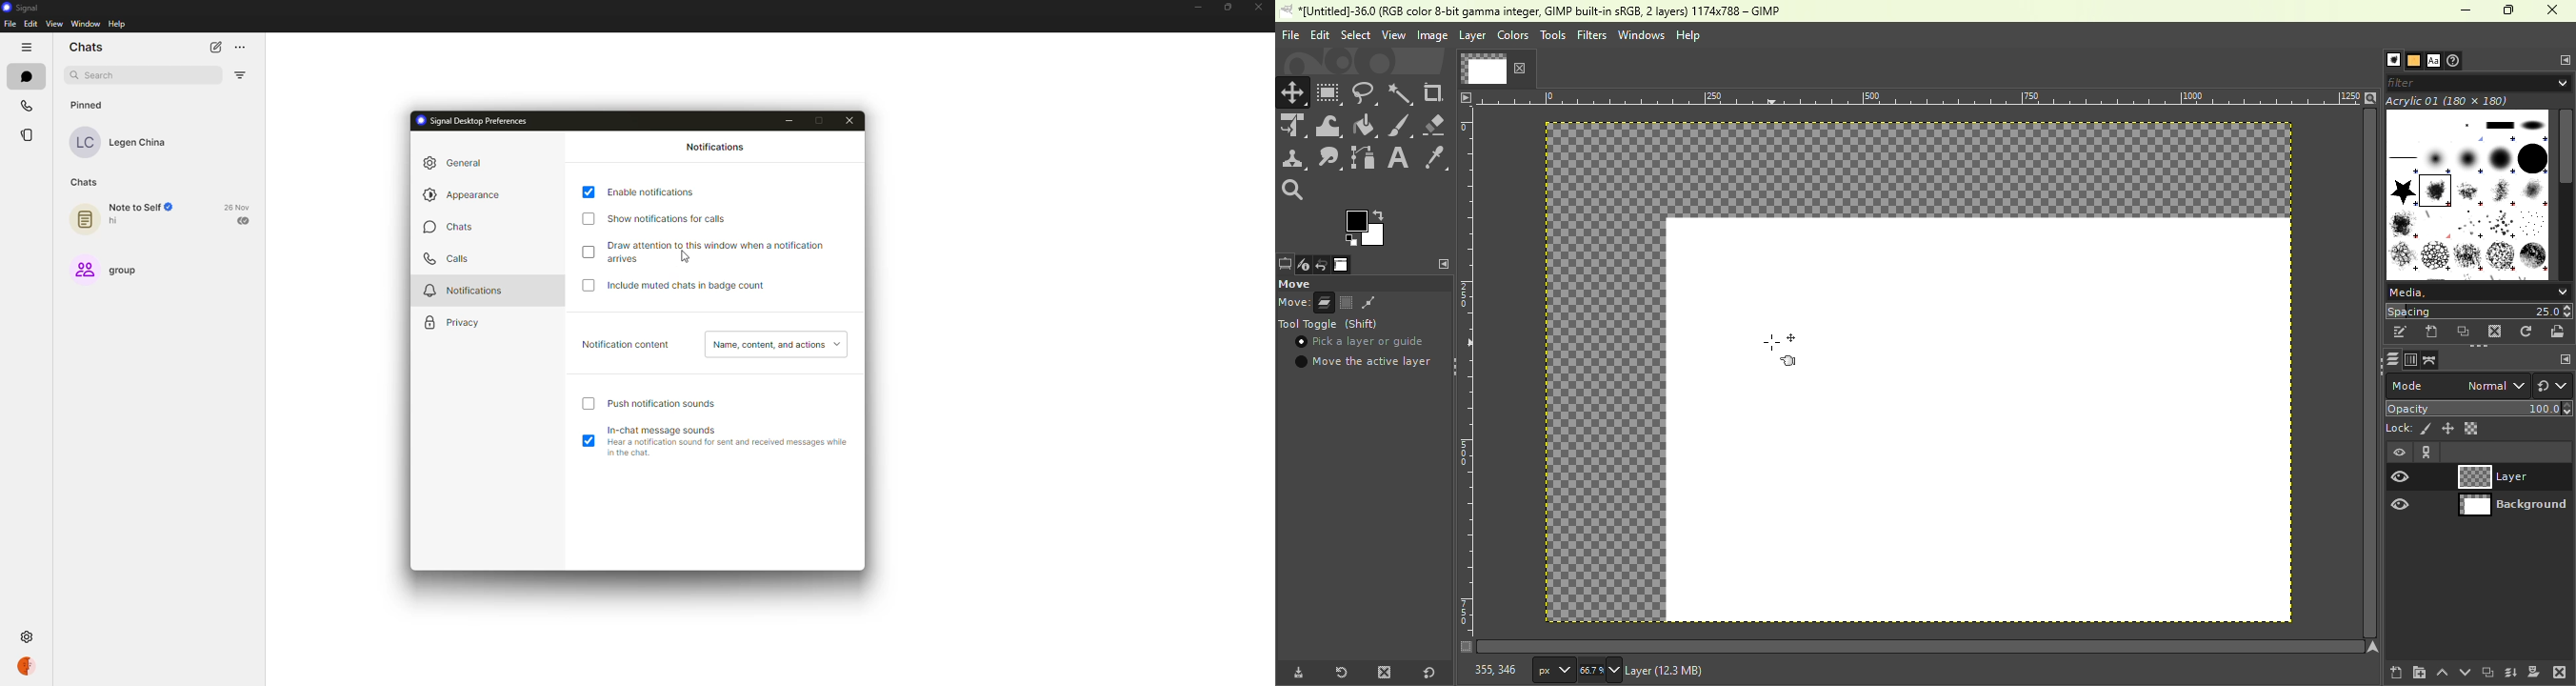 This screenshot has width=2576, height=700. Describe the element at coordinates (692, 286) in the screenshot. I see `include muted chats in badge count` at that location.